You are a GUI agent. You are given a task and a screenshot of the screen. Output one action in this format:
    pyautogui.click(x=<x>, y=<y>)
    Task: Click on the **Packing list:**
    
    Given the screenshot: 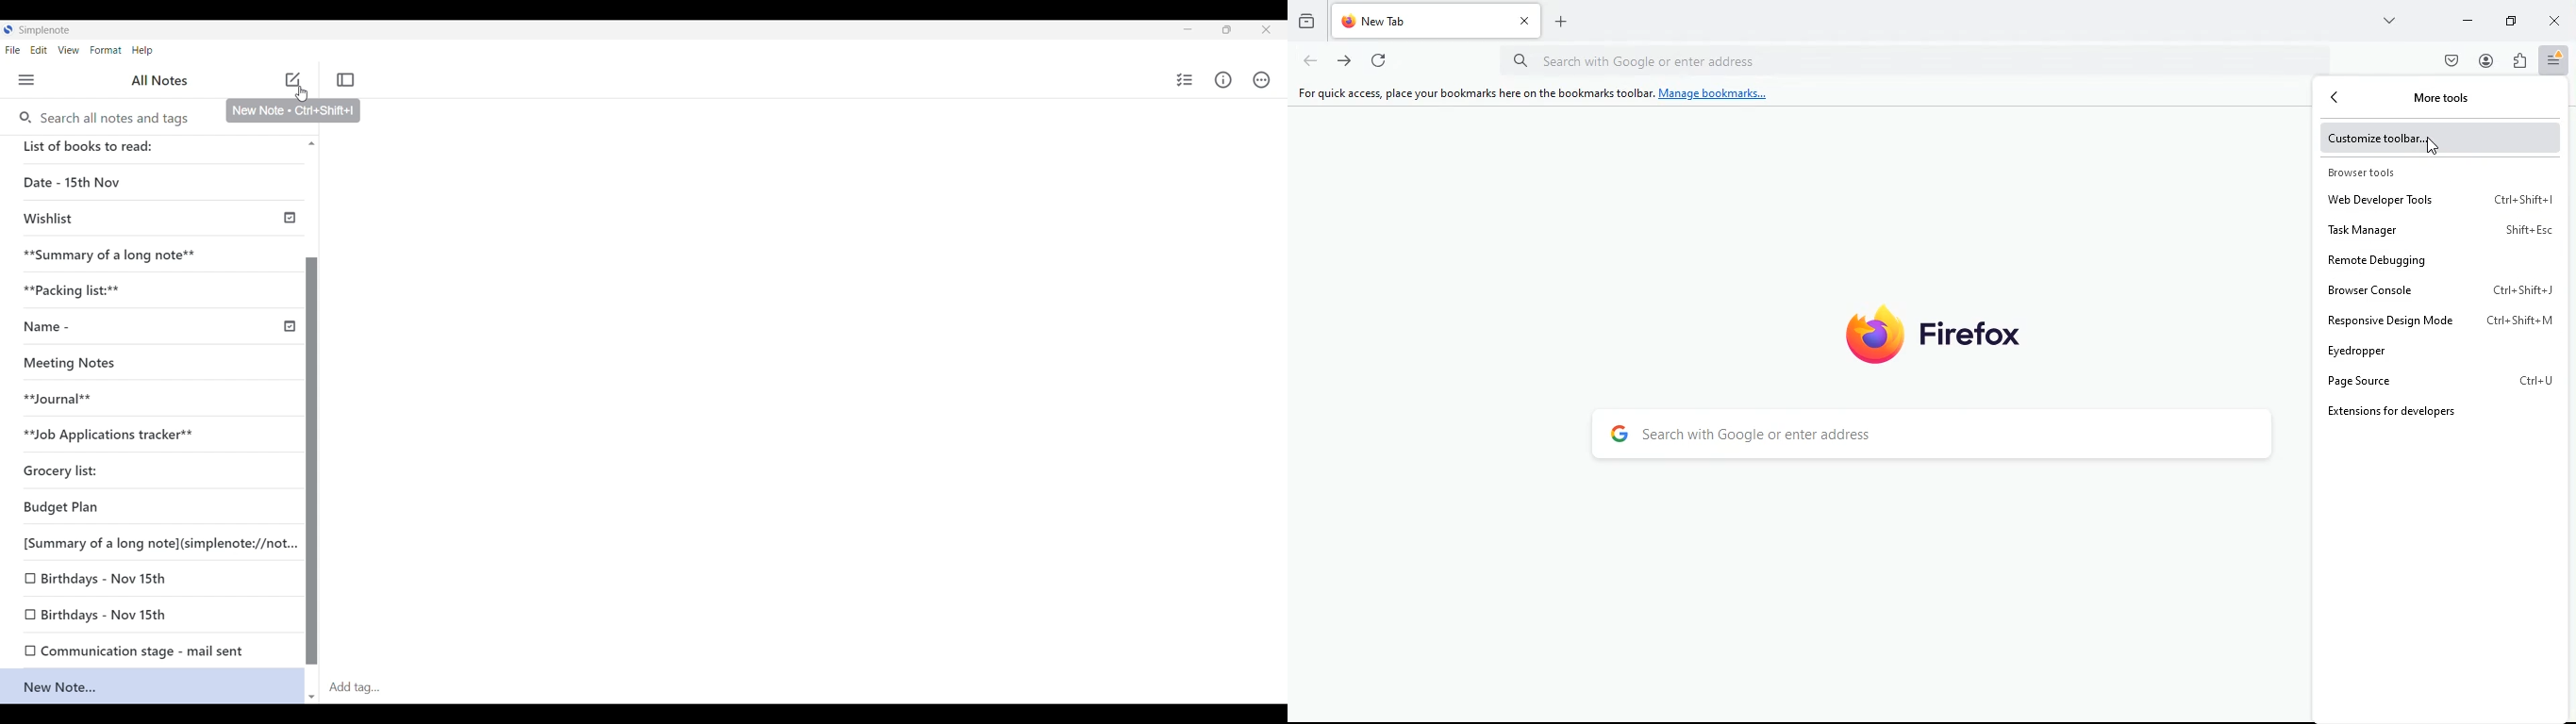 What is the action you would take?
    pyautogui.click(x=135, y=290)
    